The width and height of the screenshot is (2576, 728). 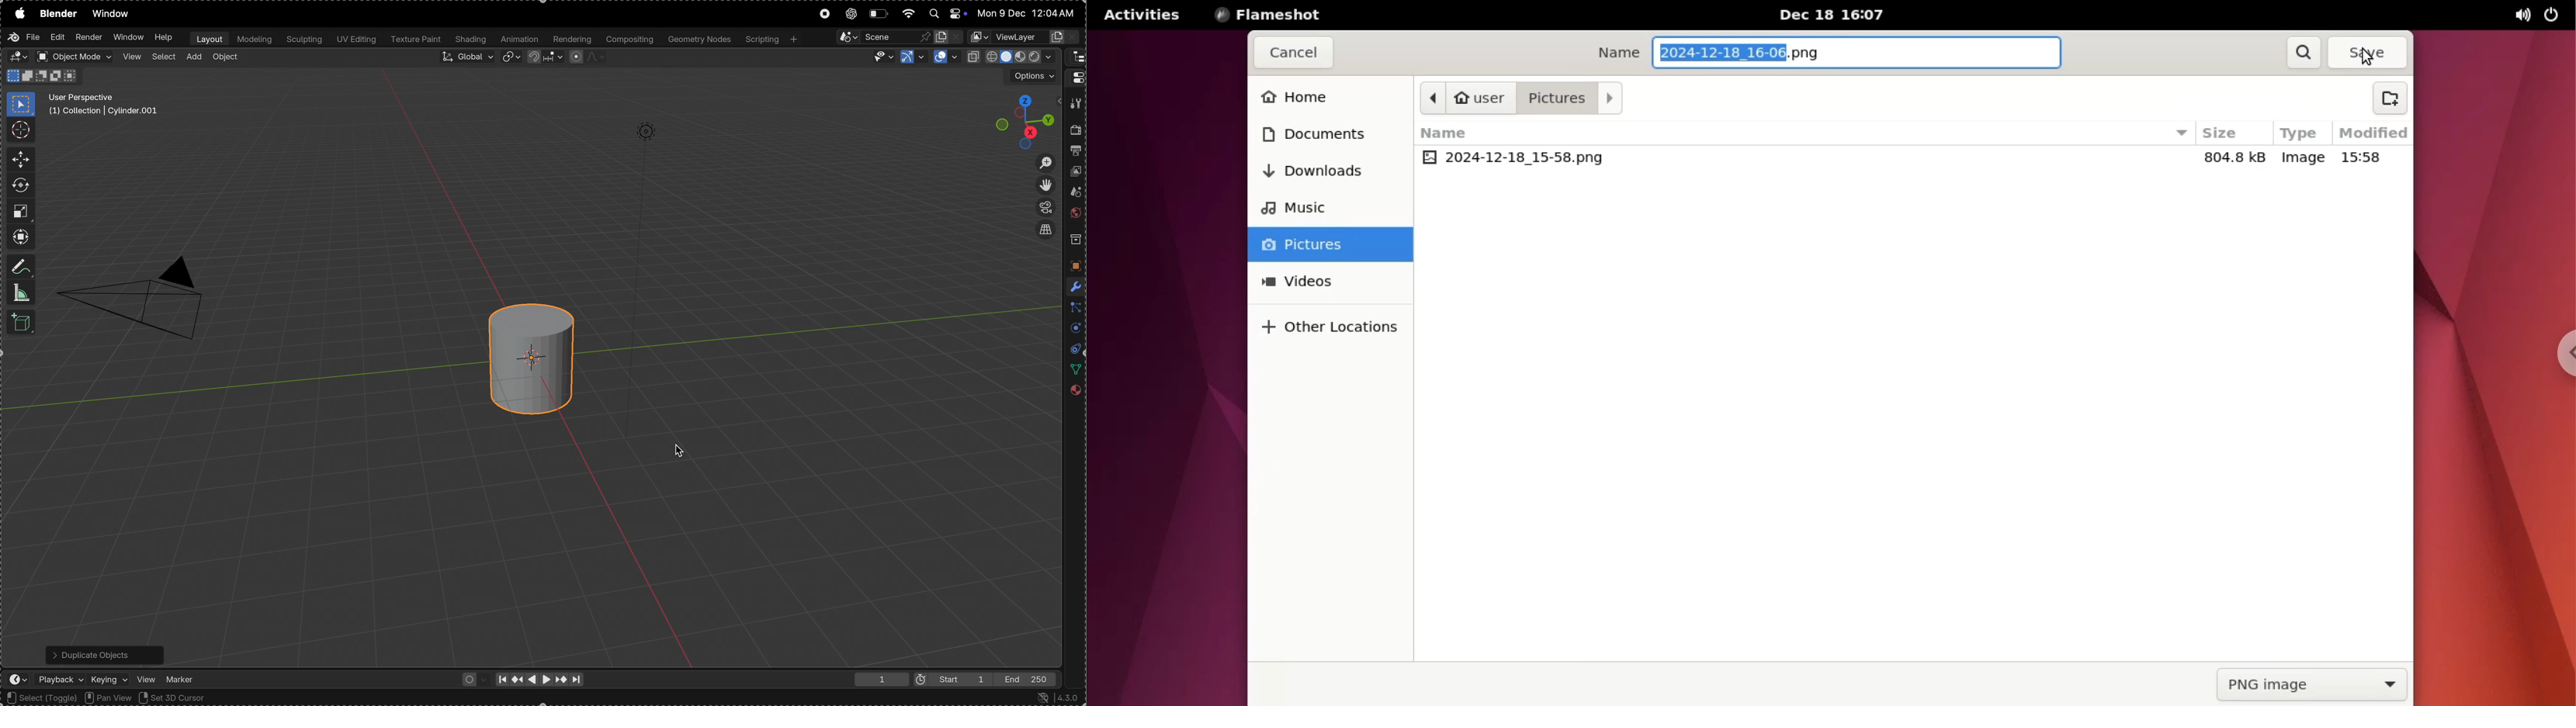 I want to click on lights, so click(x=642, y=137).